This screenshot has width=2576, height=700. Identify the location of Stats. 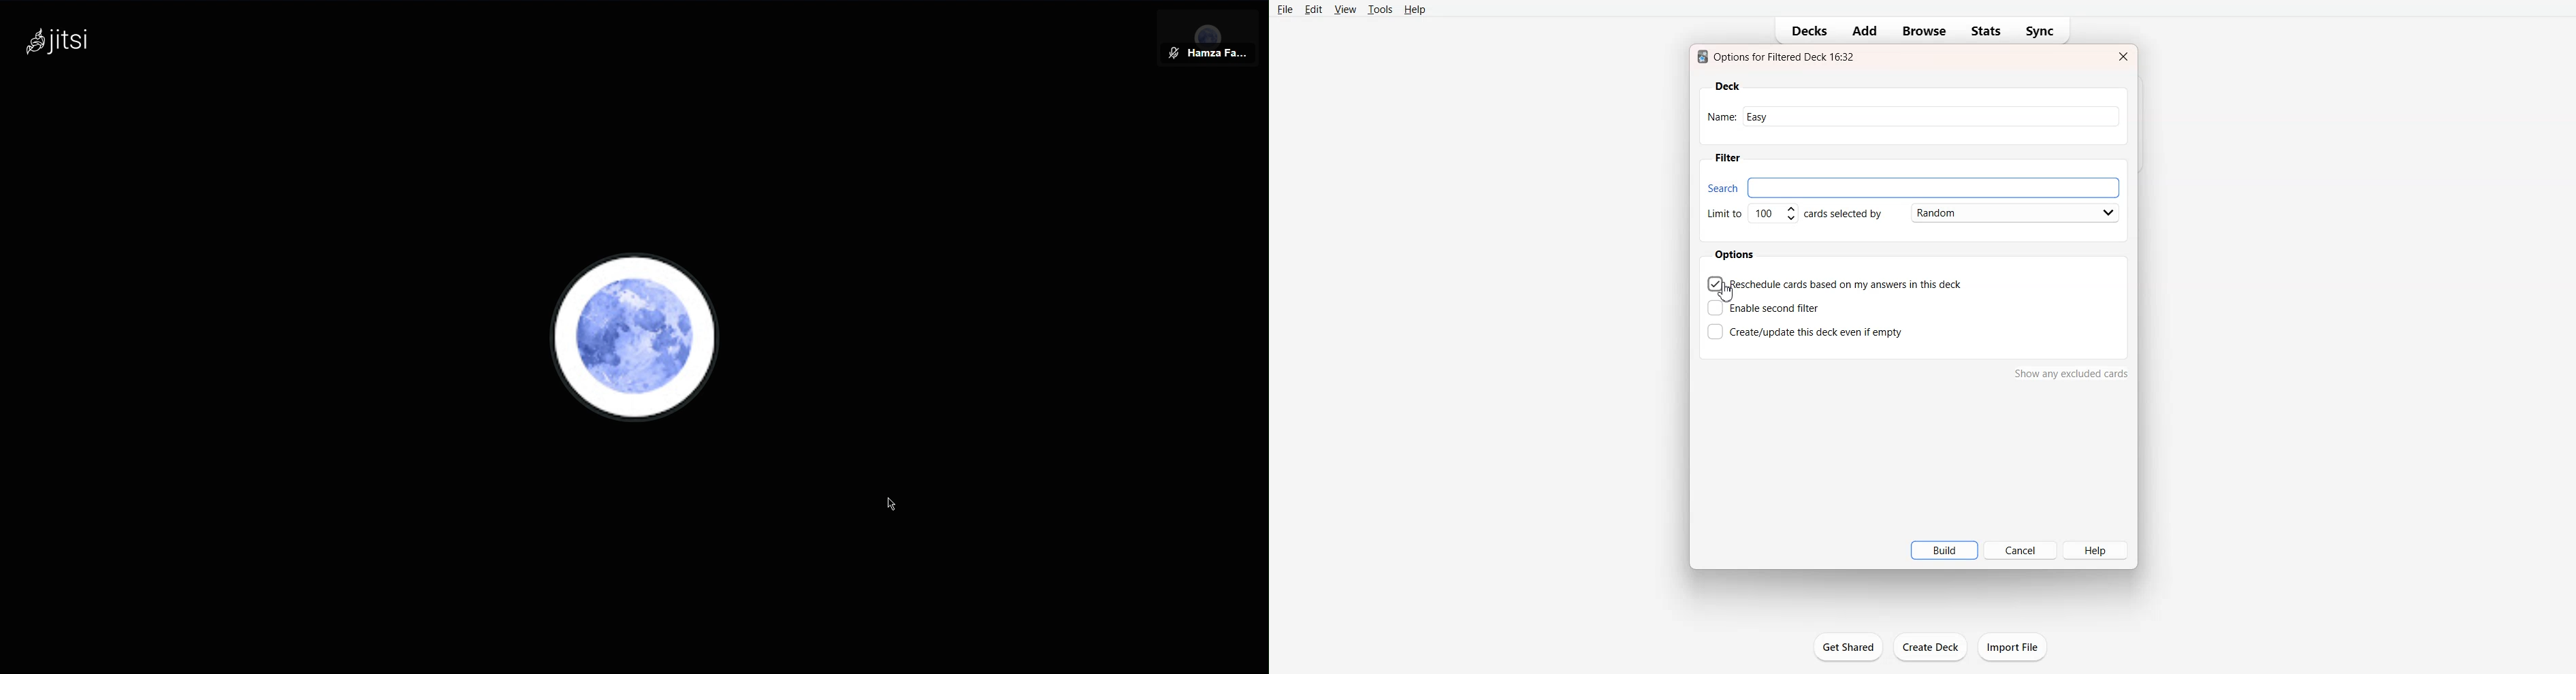
(1986, 31).